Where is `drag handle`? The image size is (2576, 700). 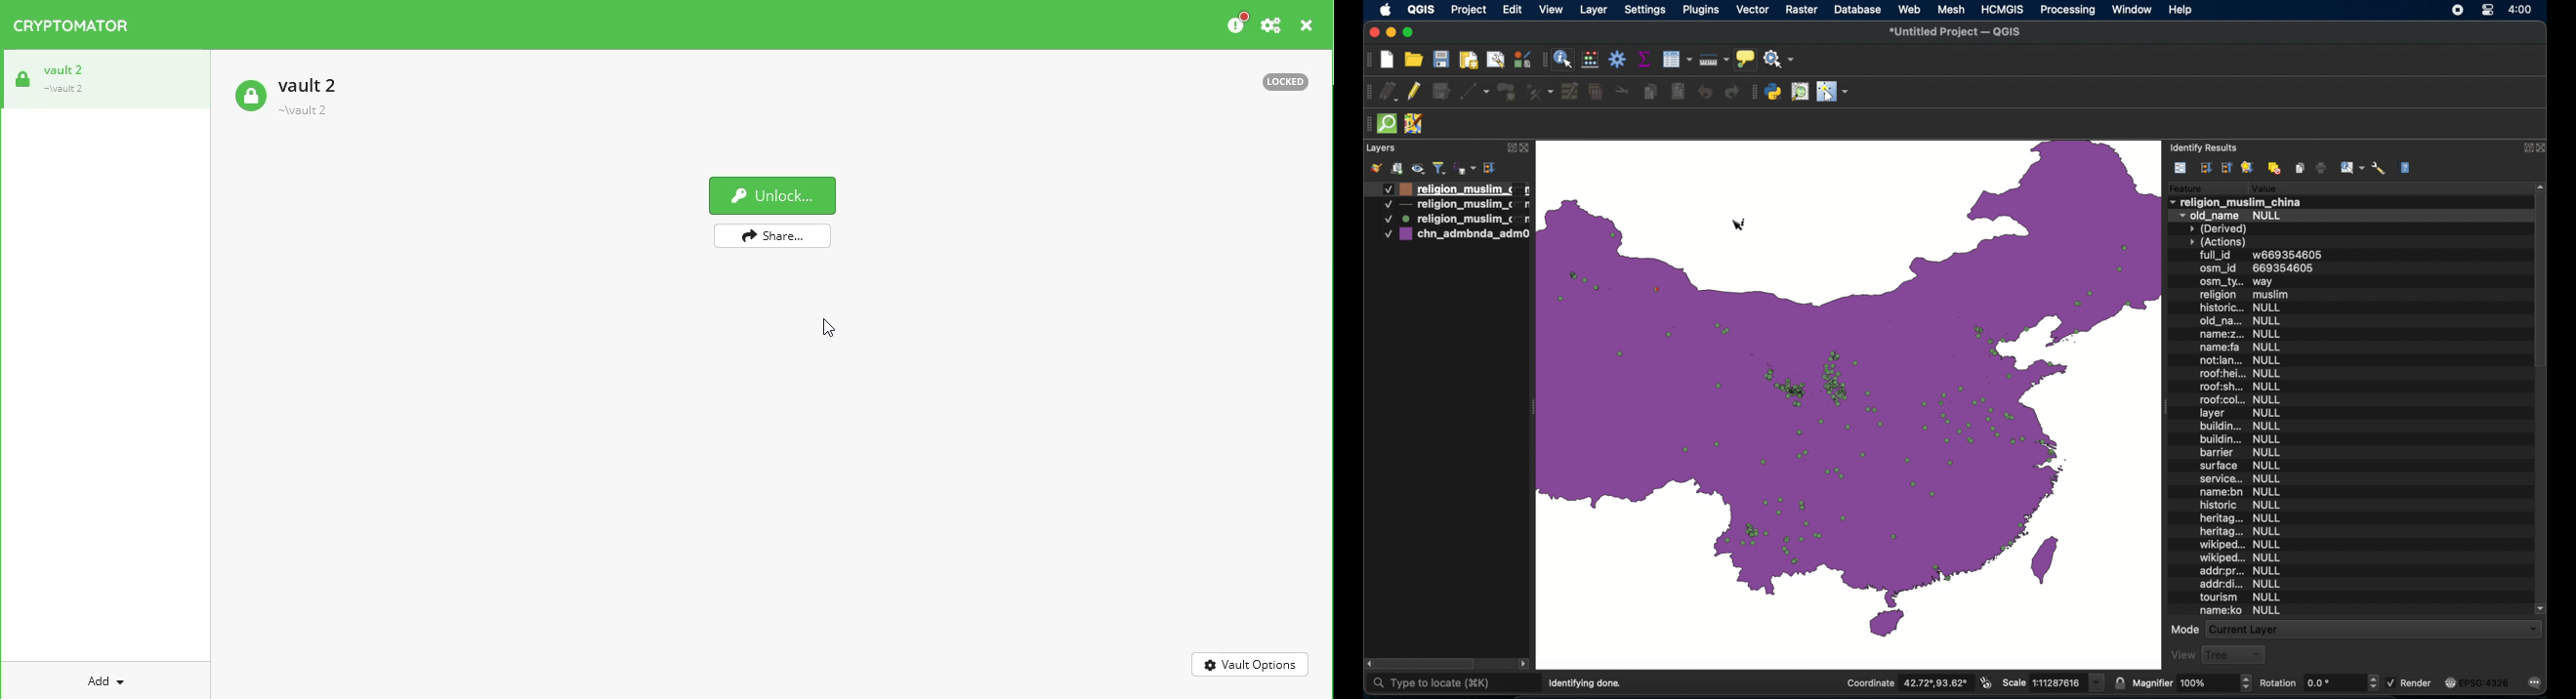
drag handle is located at coordinates (1542, 60).